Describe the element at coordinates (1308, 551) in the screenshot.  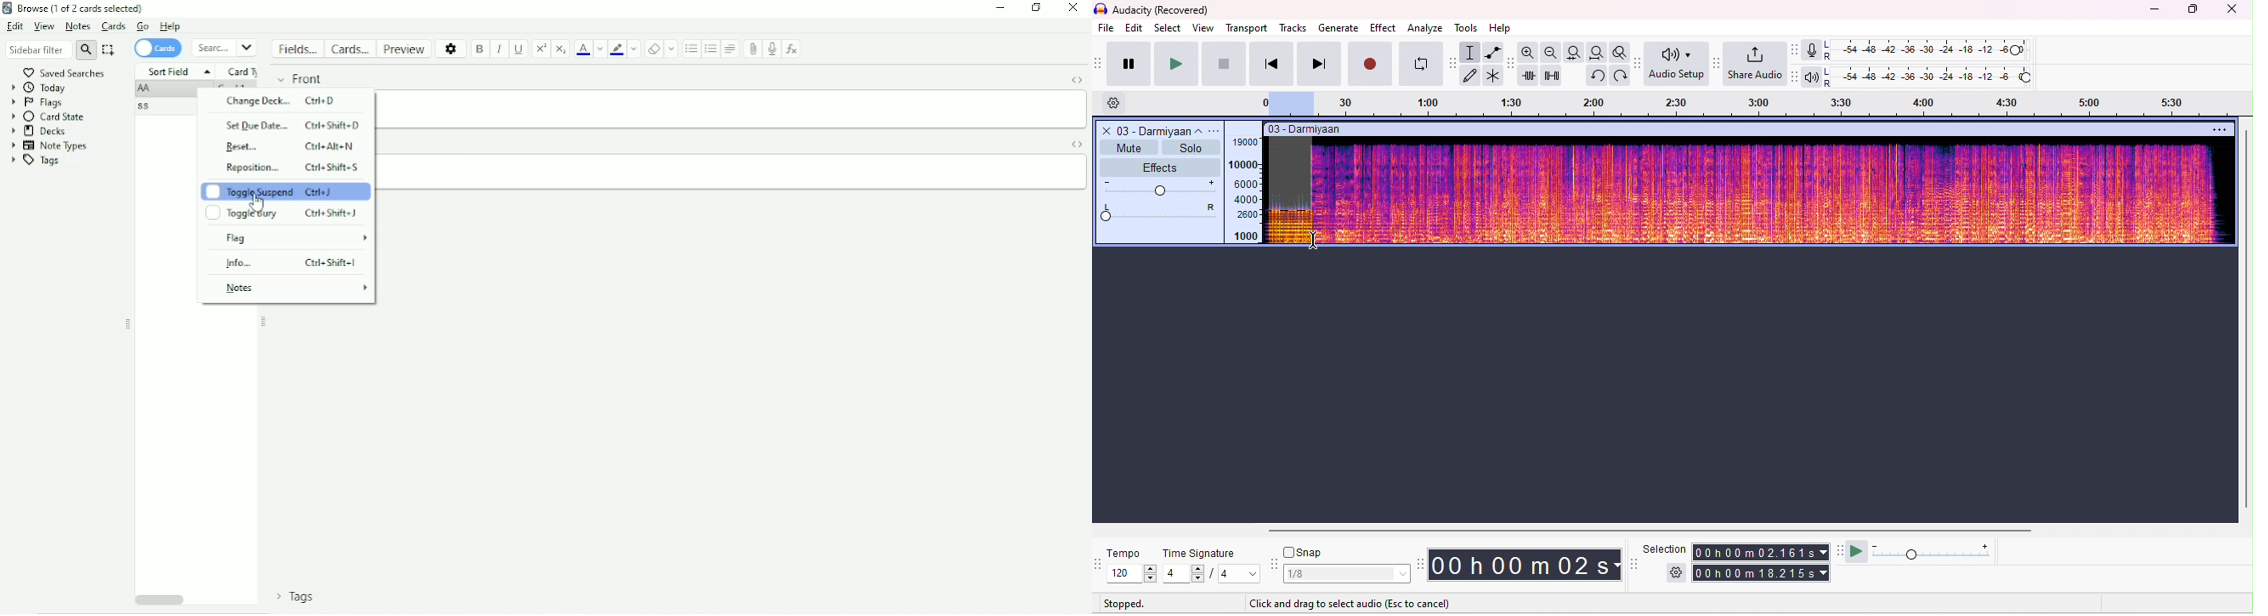
I see `snap` at that location.